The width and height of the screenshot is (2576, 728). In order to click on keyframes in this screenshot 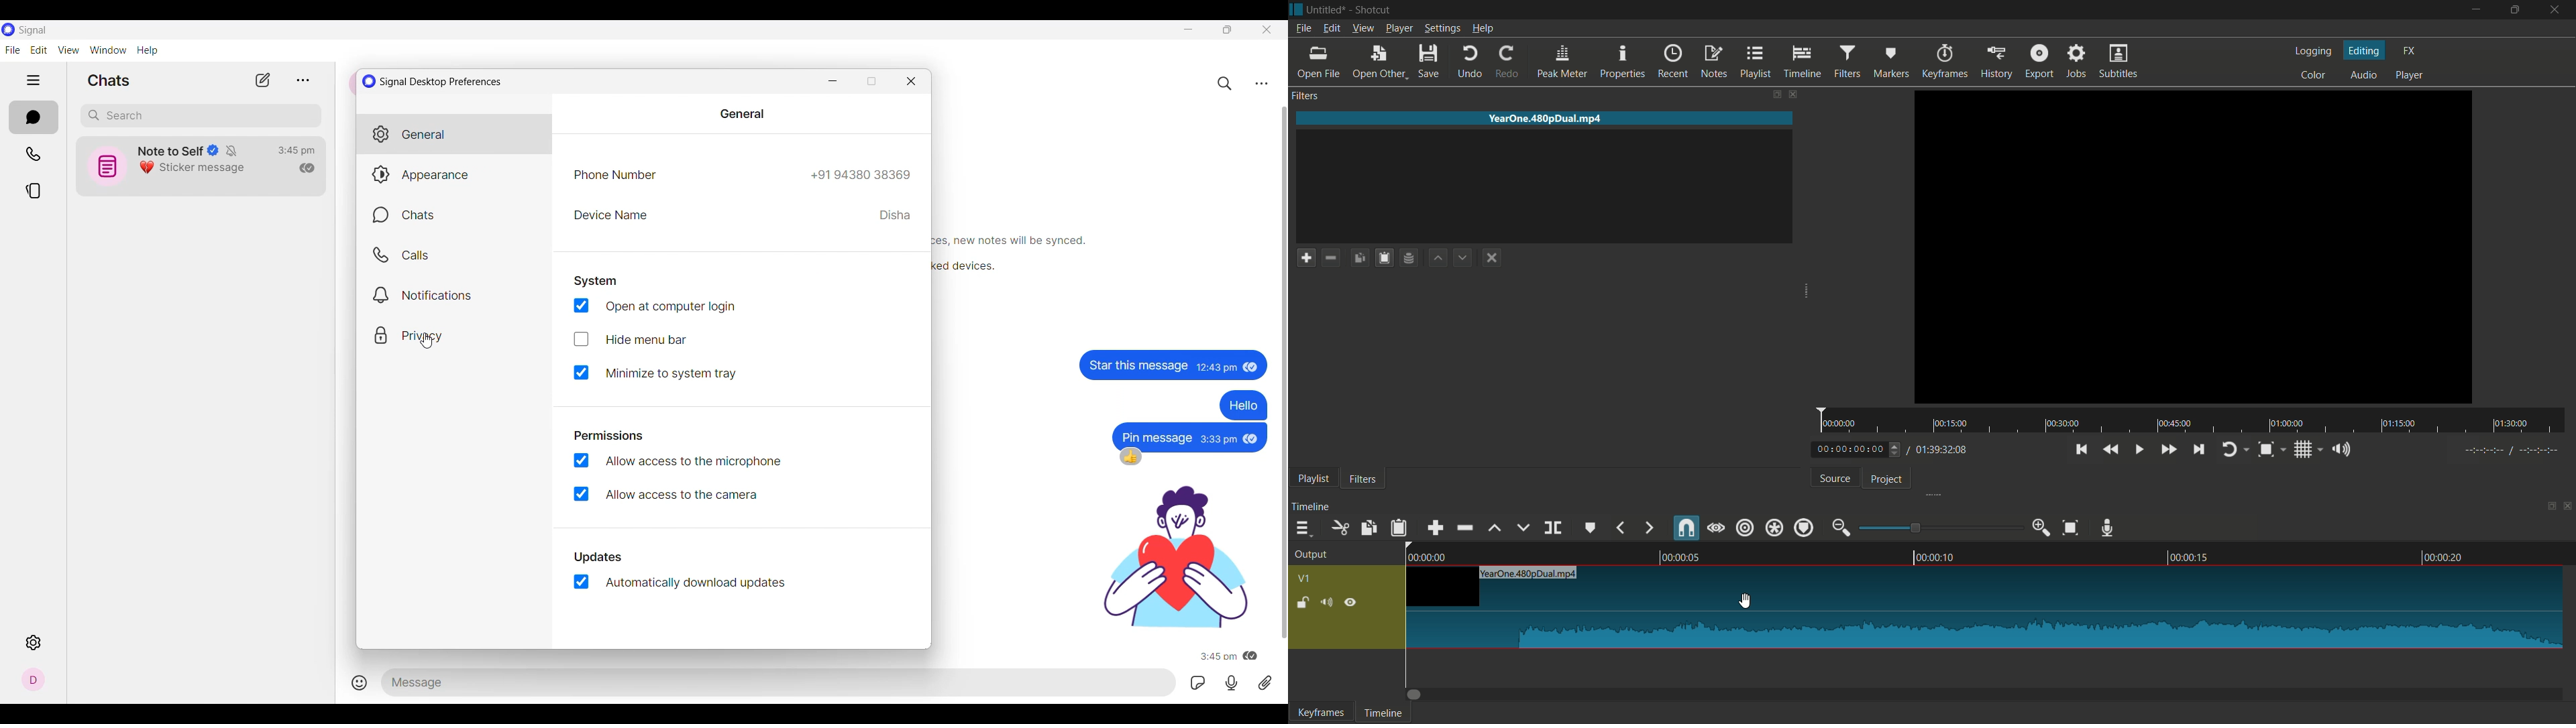, I will do `click(1947, 60)`.